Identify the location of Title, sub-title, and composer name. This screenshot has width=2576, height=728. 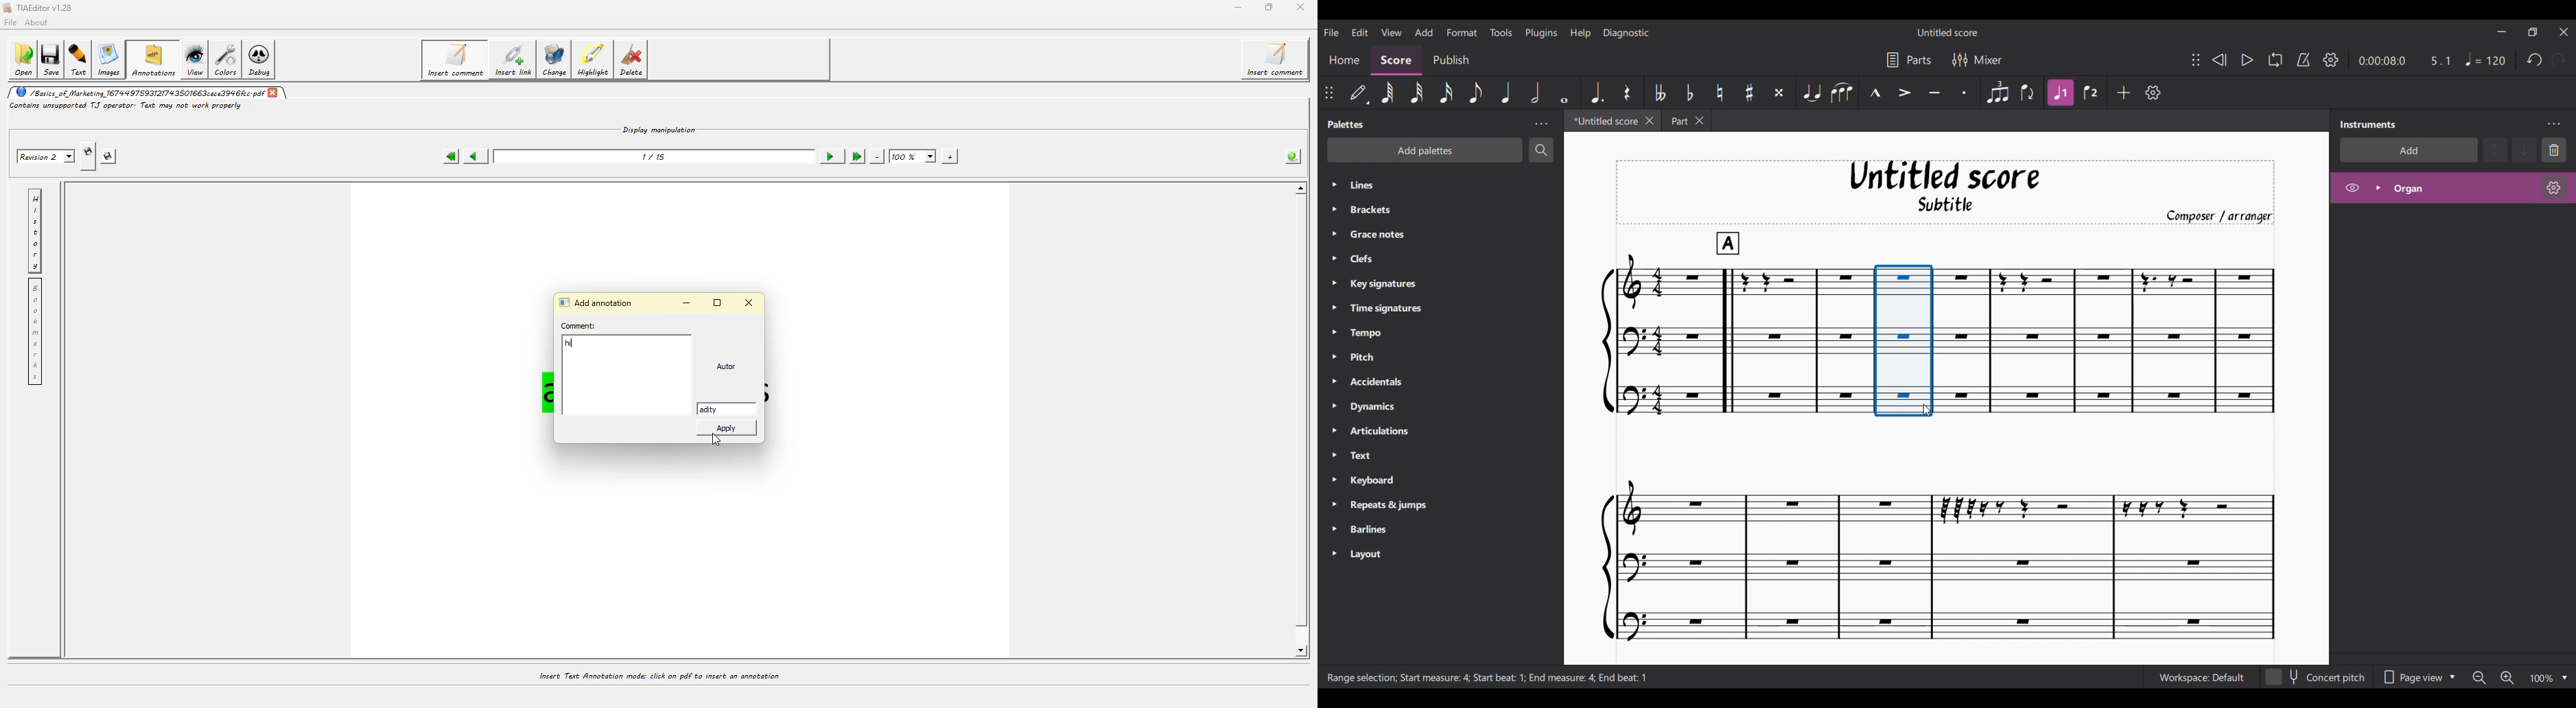
(1946, 192).